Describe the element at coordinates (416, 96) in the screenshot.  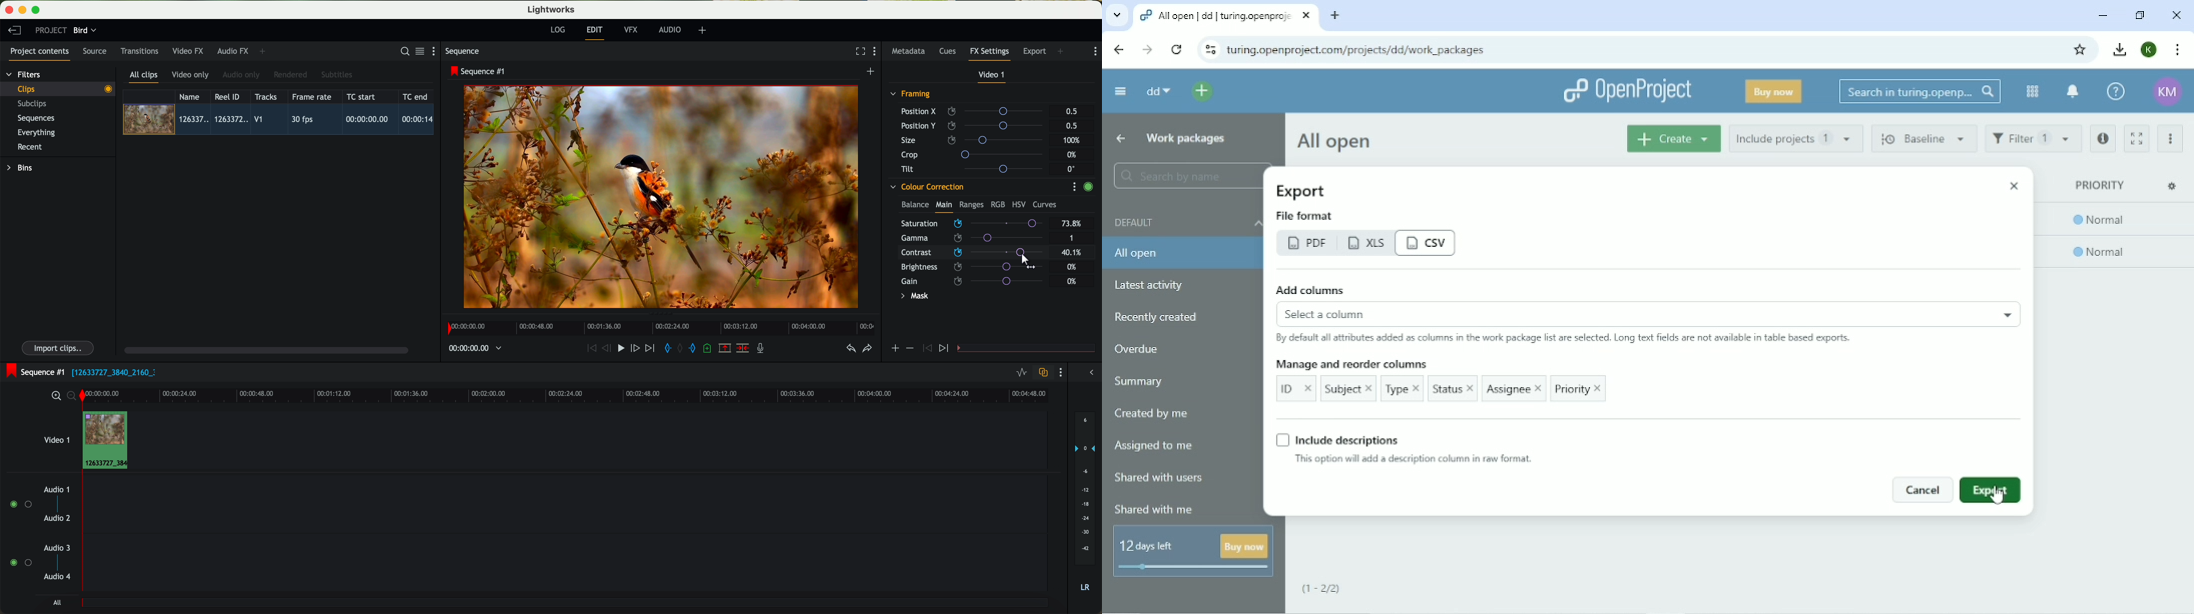
I see `TC end` at that location.